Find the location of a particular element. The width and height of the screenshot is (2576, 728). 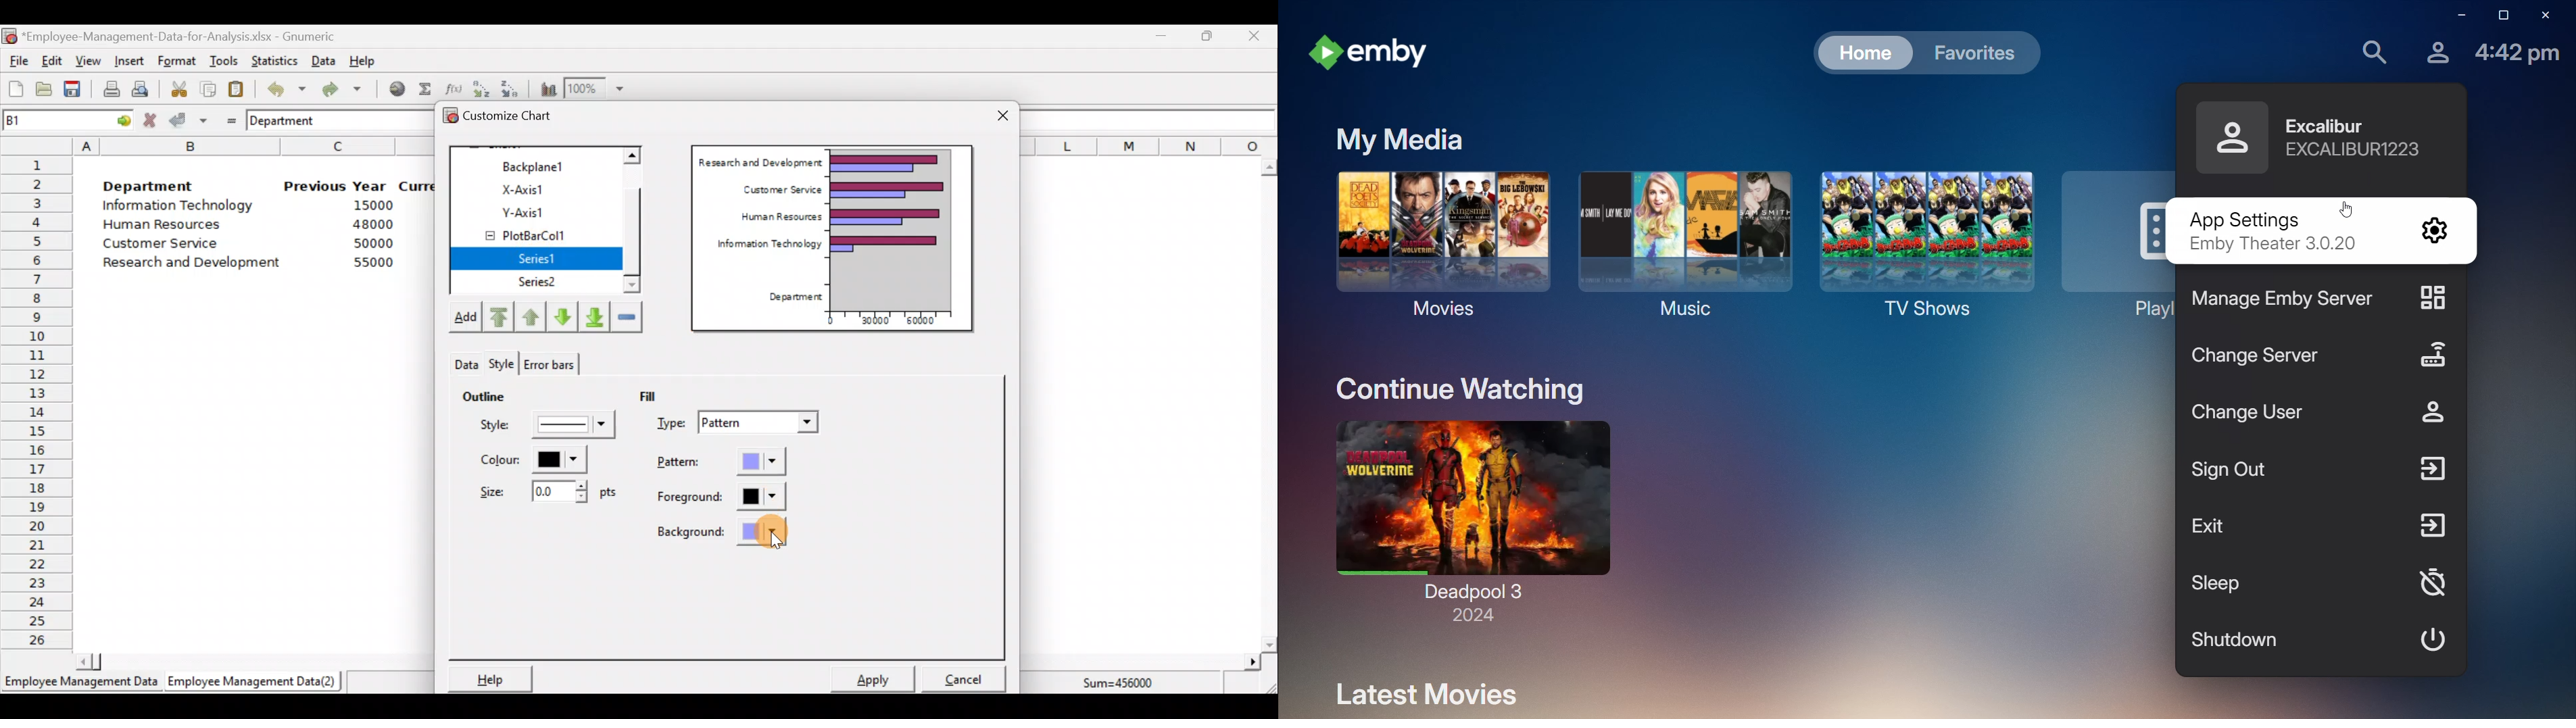

Accept change is located at coordinates (188, 119).